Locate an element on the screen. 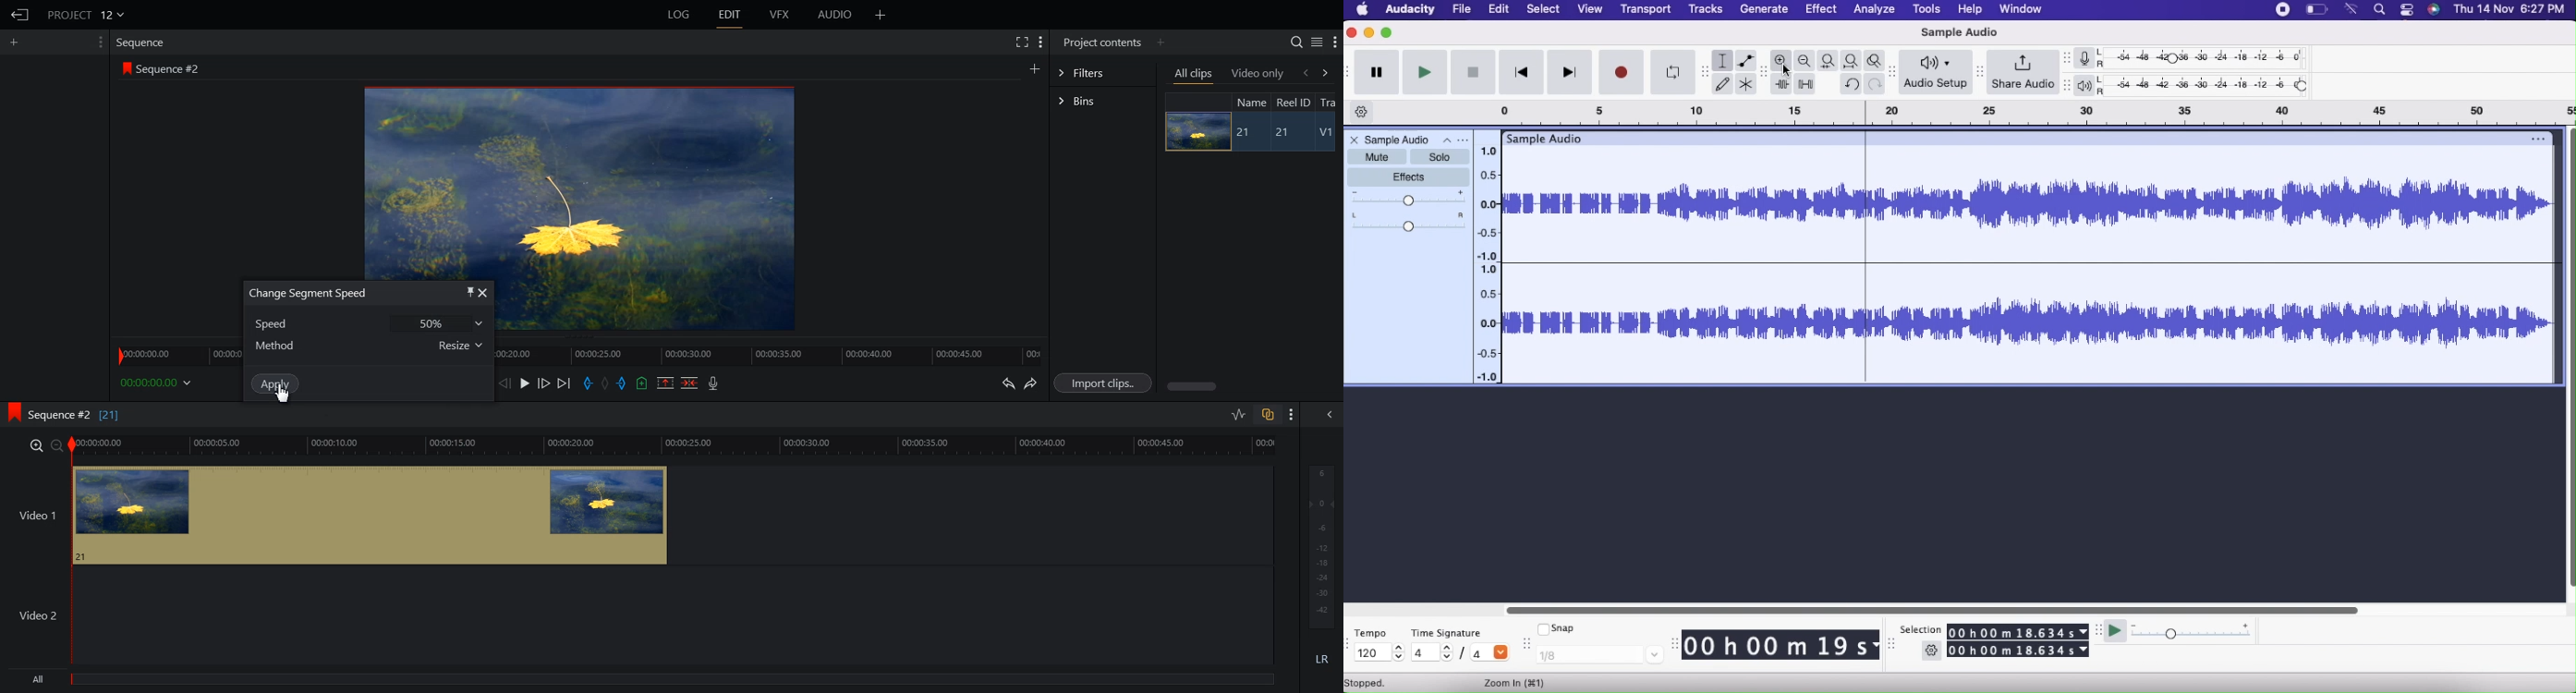  resize is located at coordinates (1699, 70).